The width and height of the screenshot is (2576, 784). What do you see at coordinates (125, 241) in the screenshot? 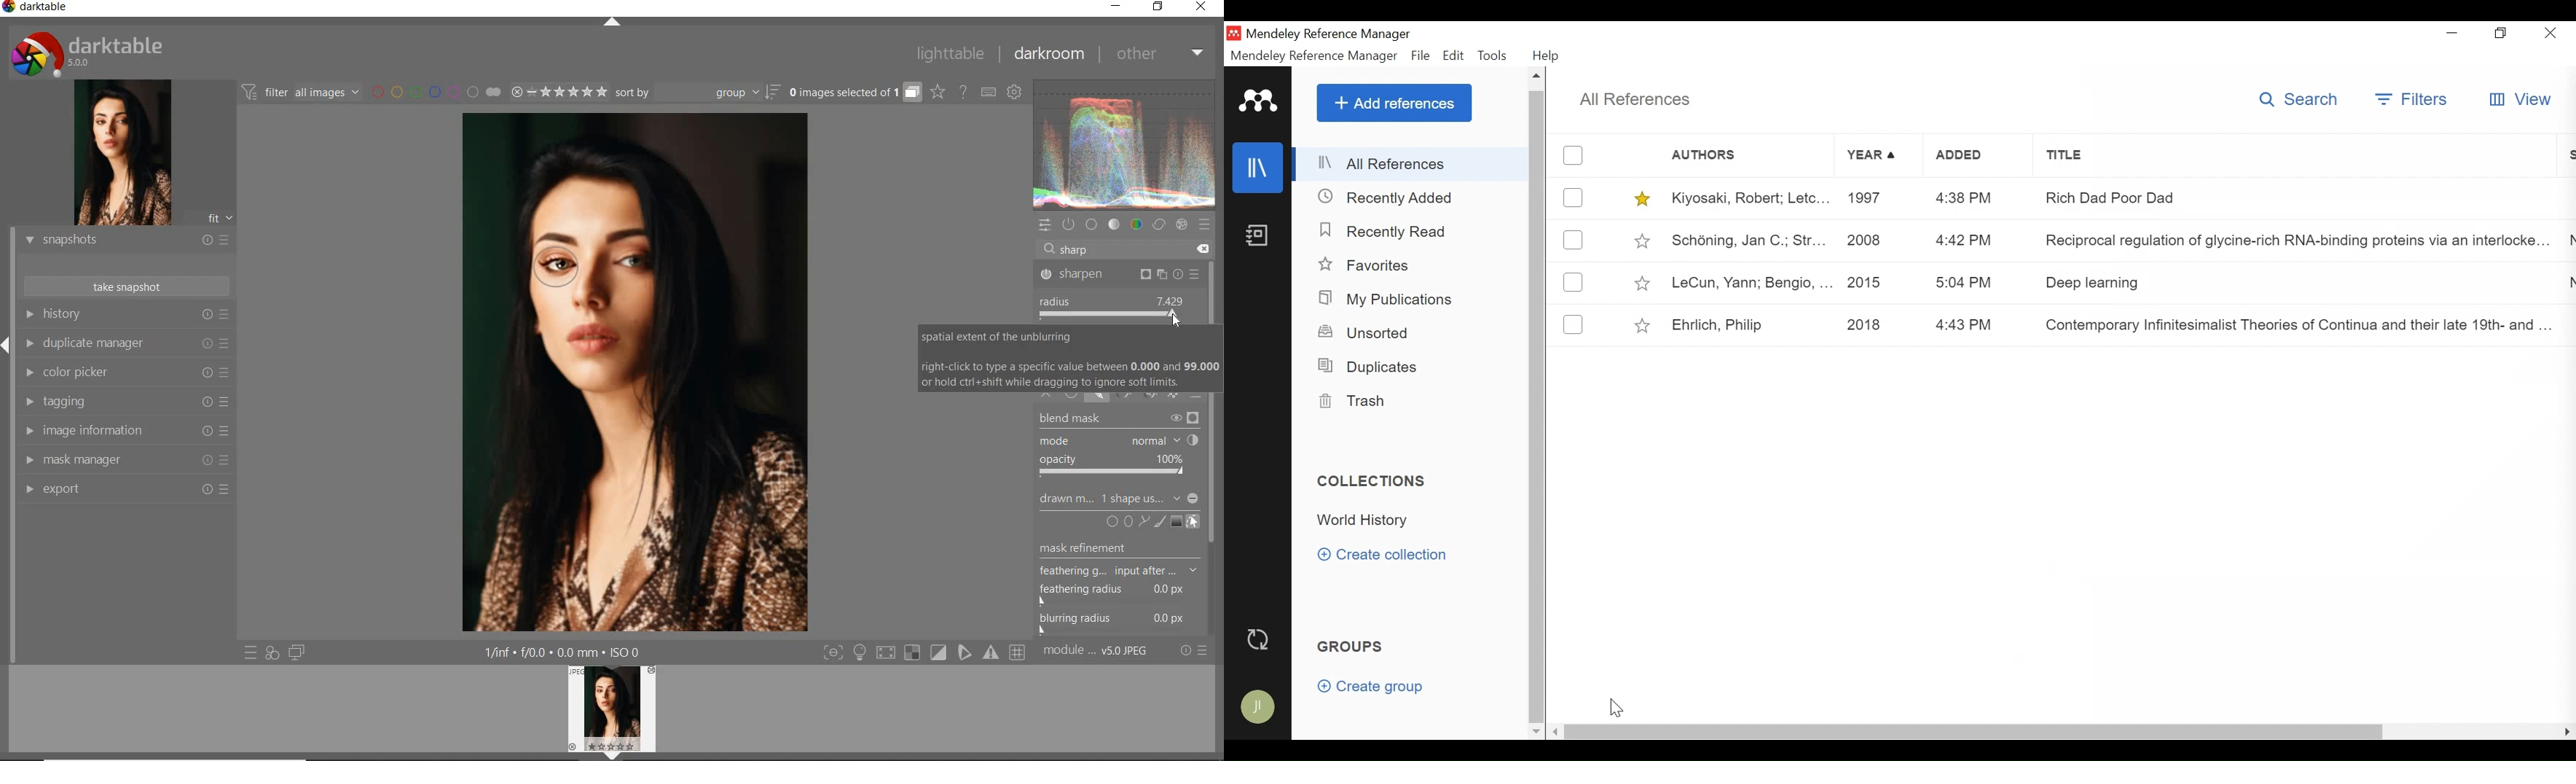
I see `snapshots` at bounding box center [125, 241].